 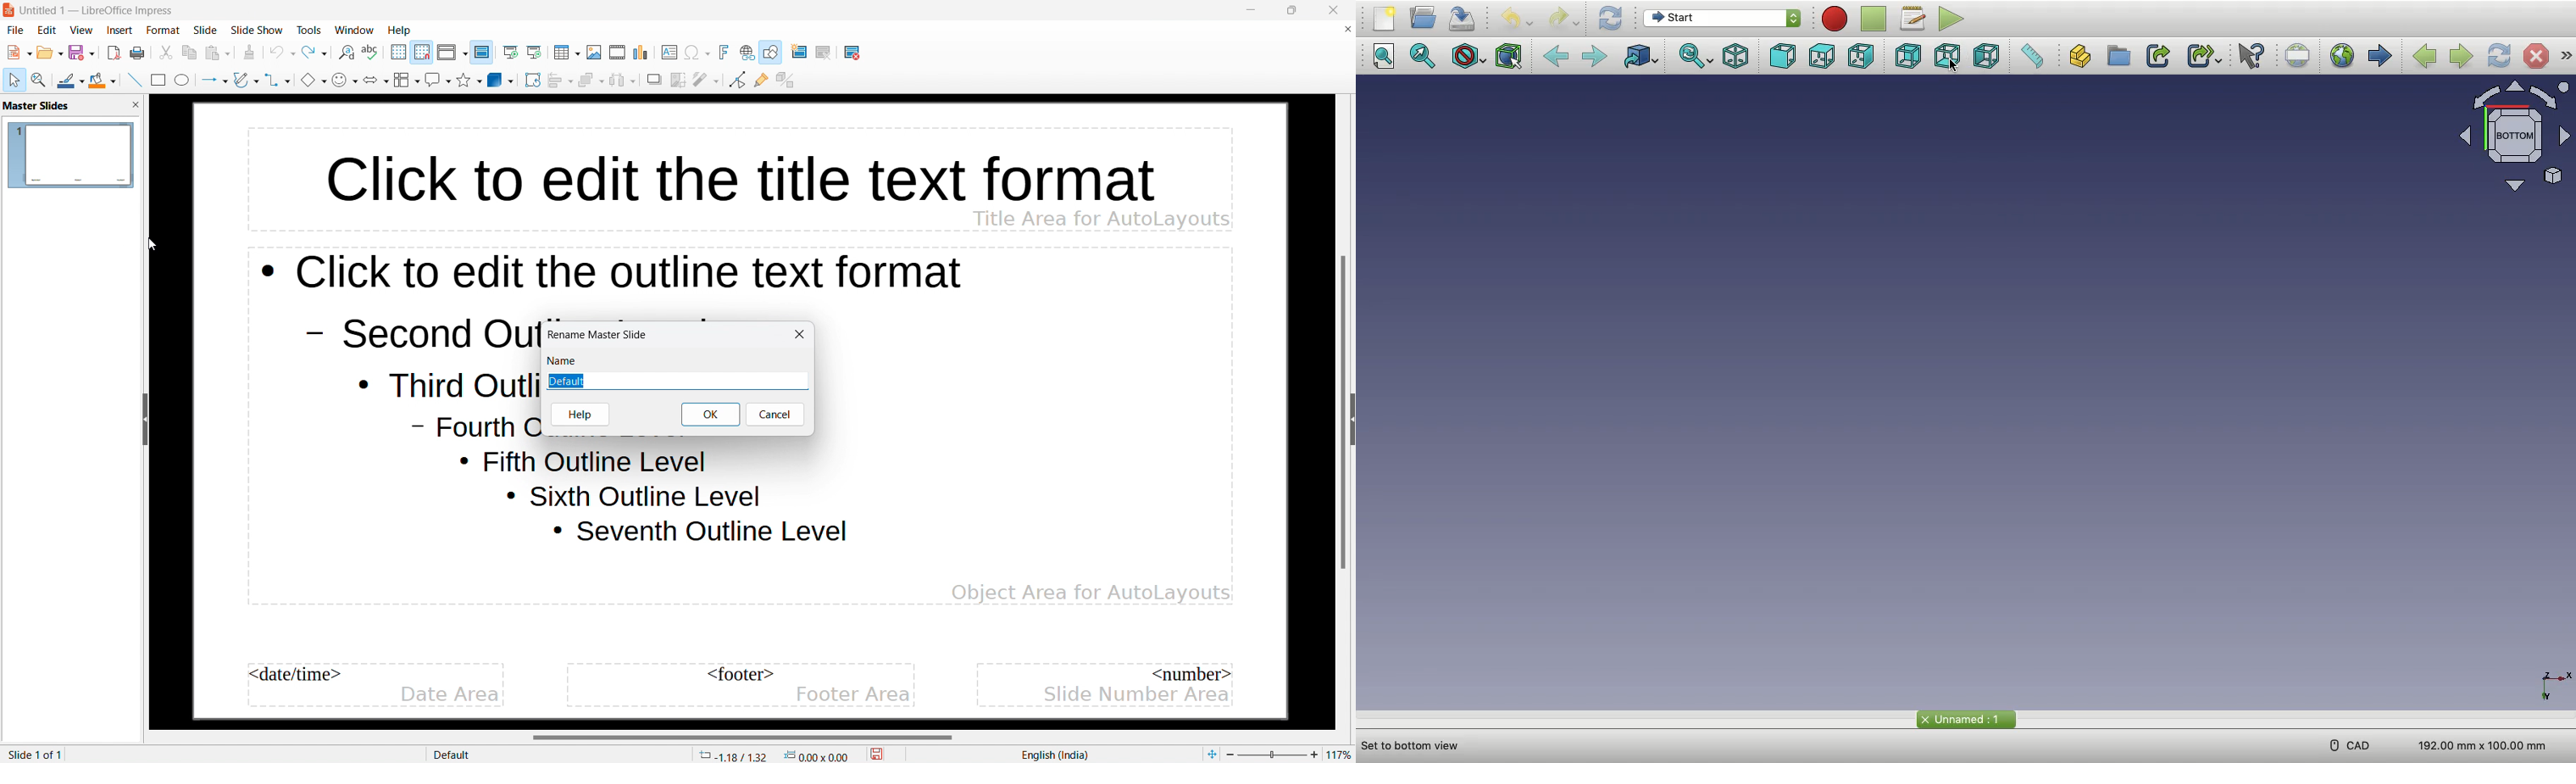 What do you see at coordinates (50, 52) in the screenshot?
I see `open` at bounding box center [50, 52].